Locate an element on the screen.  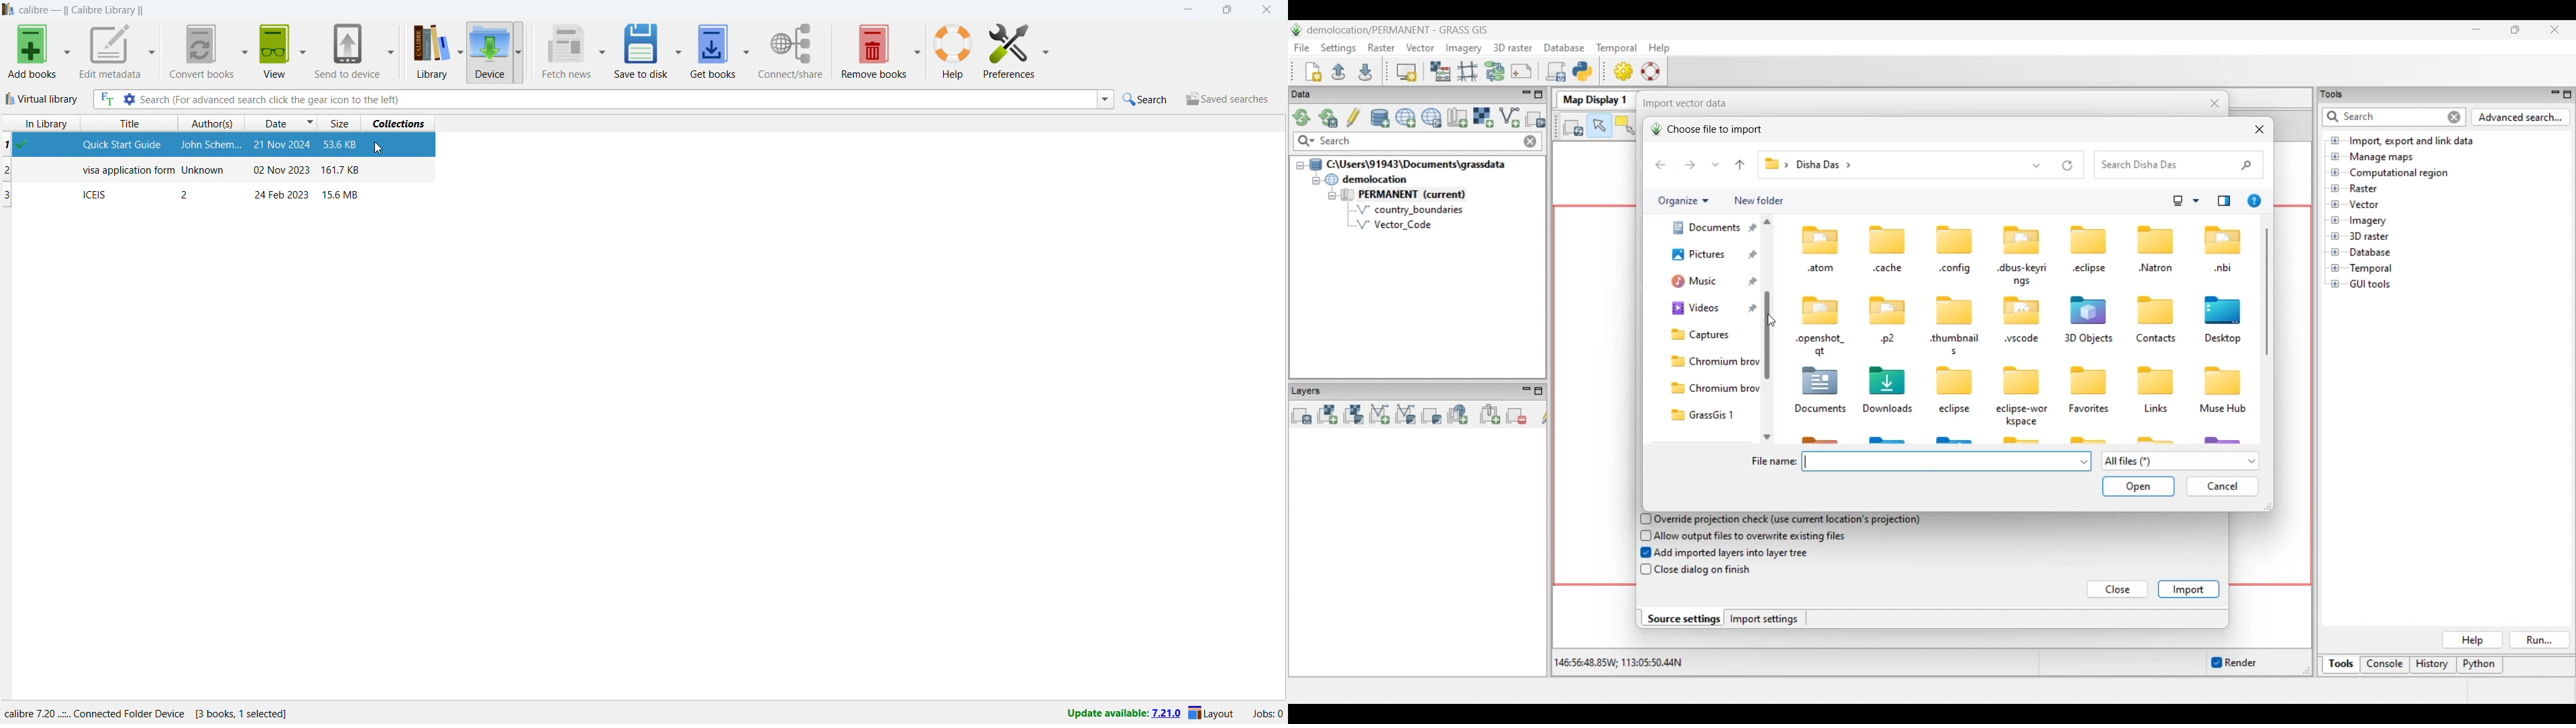
help is located at coordinates (953, 50).